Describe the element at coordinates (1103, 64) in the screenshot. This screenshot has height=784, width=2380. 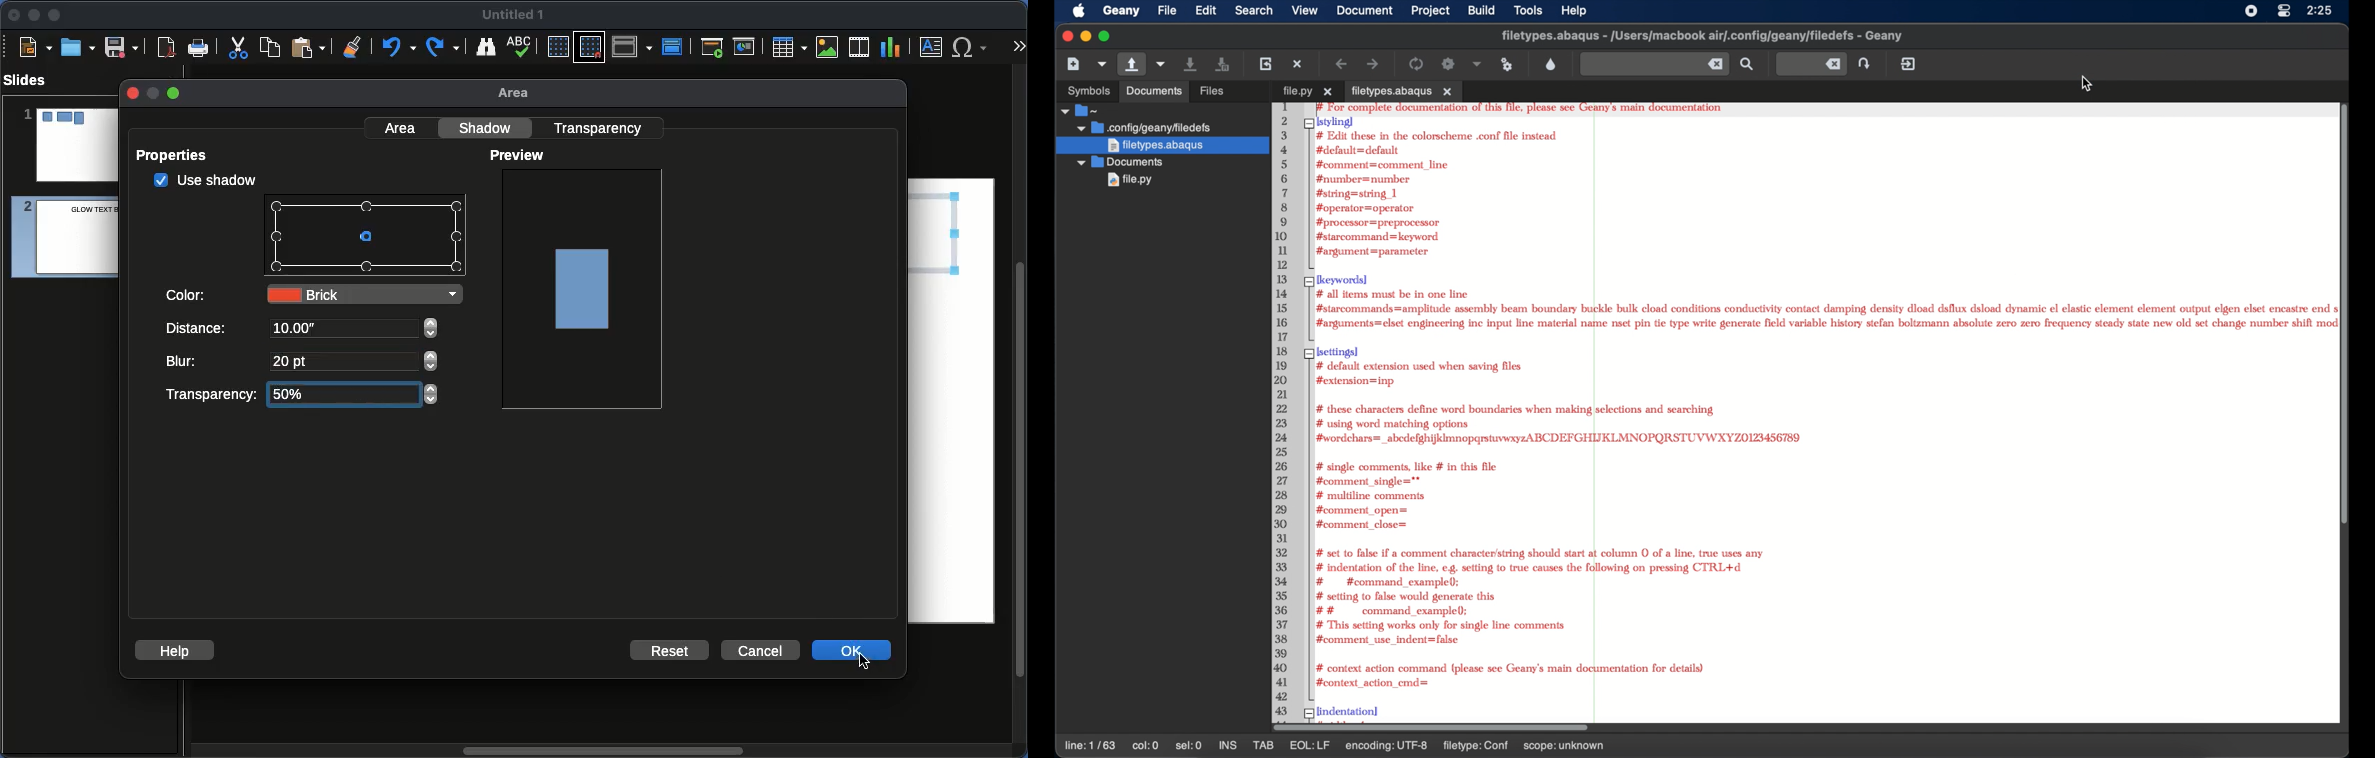
I see `create file from template` at that location.